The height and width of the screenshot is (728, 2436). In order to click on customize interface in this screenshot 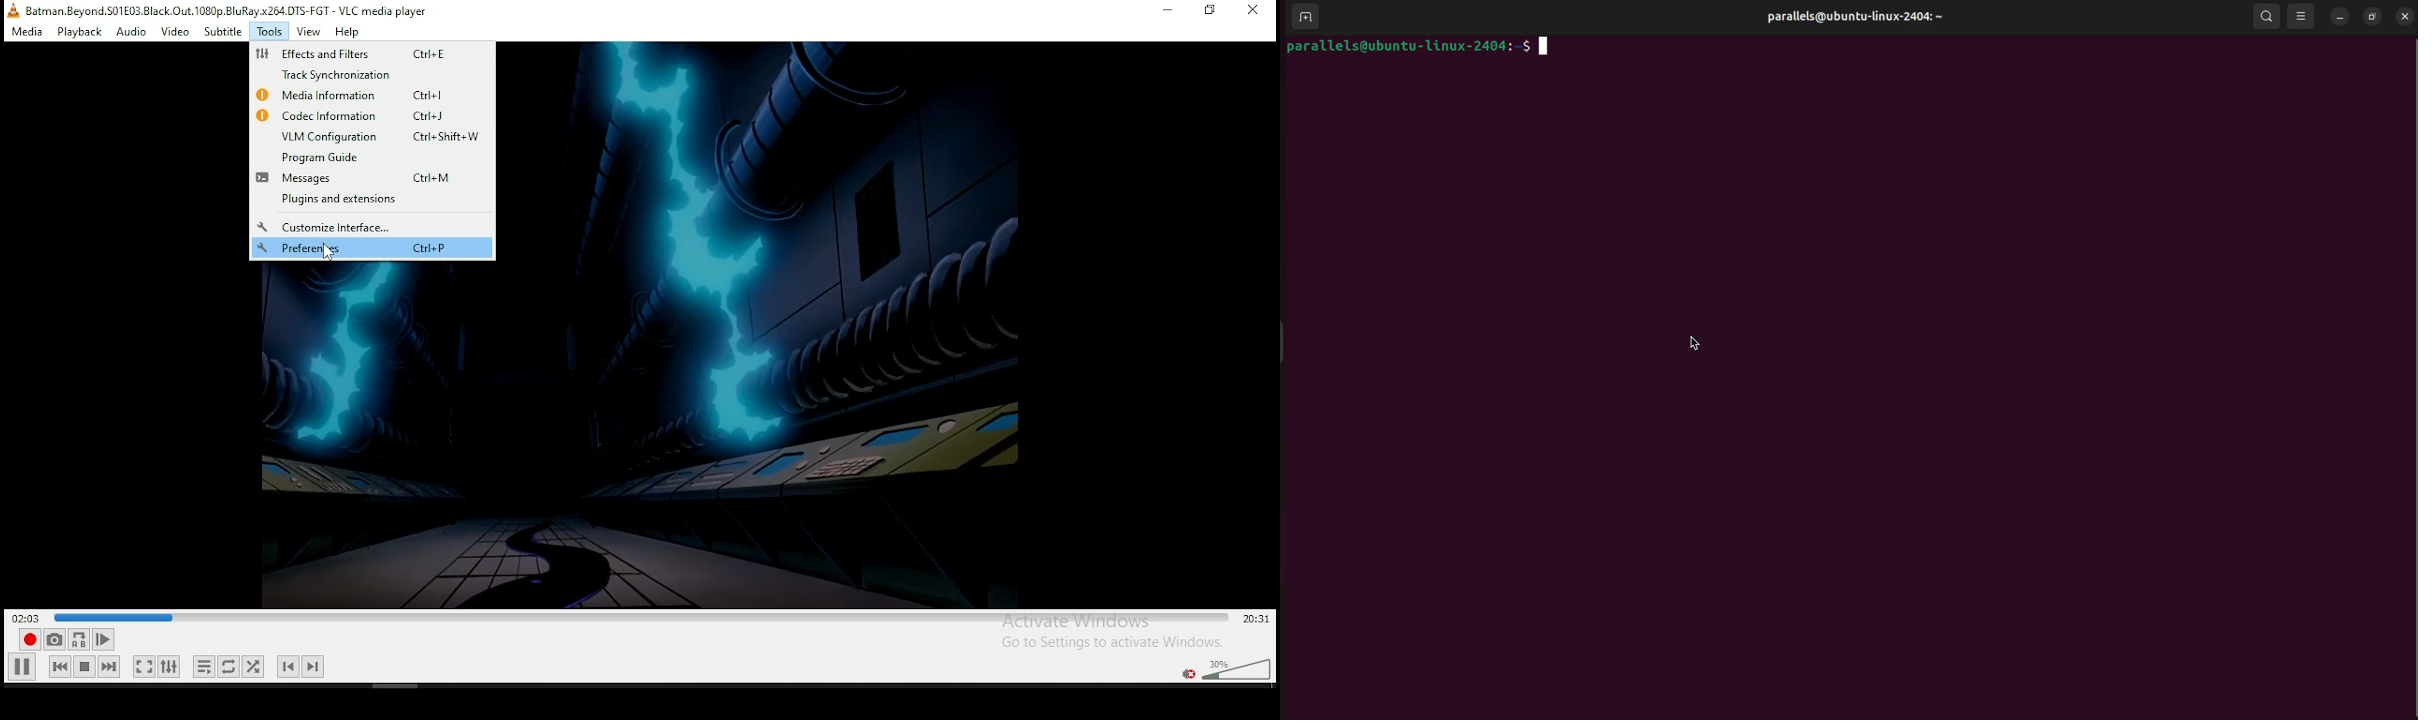, I will do `click(366, 227)`.